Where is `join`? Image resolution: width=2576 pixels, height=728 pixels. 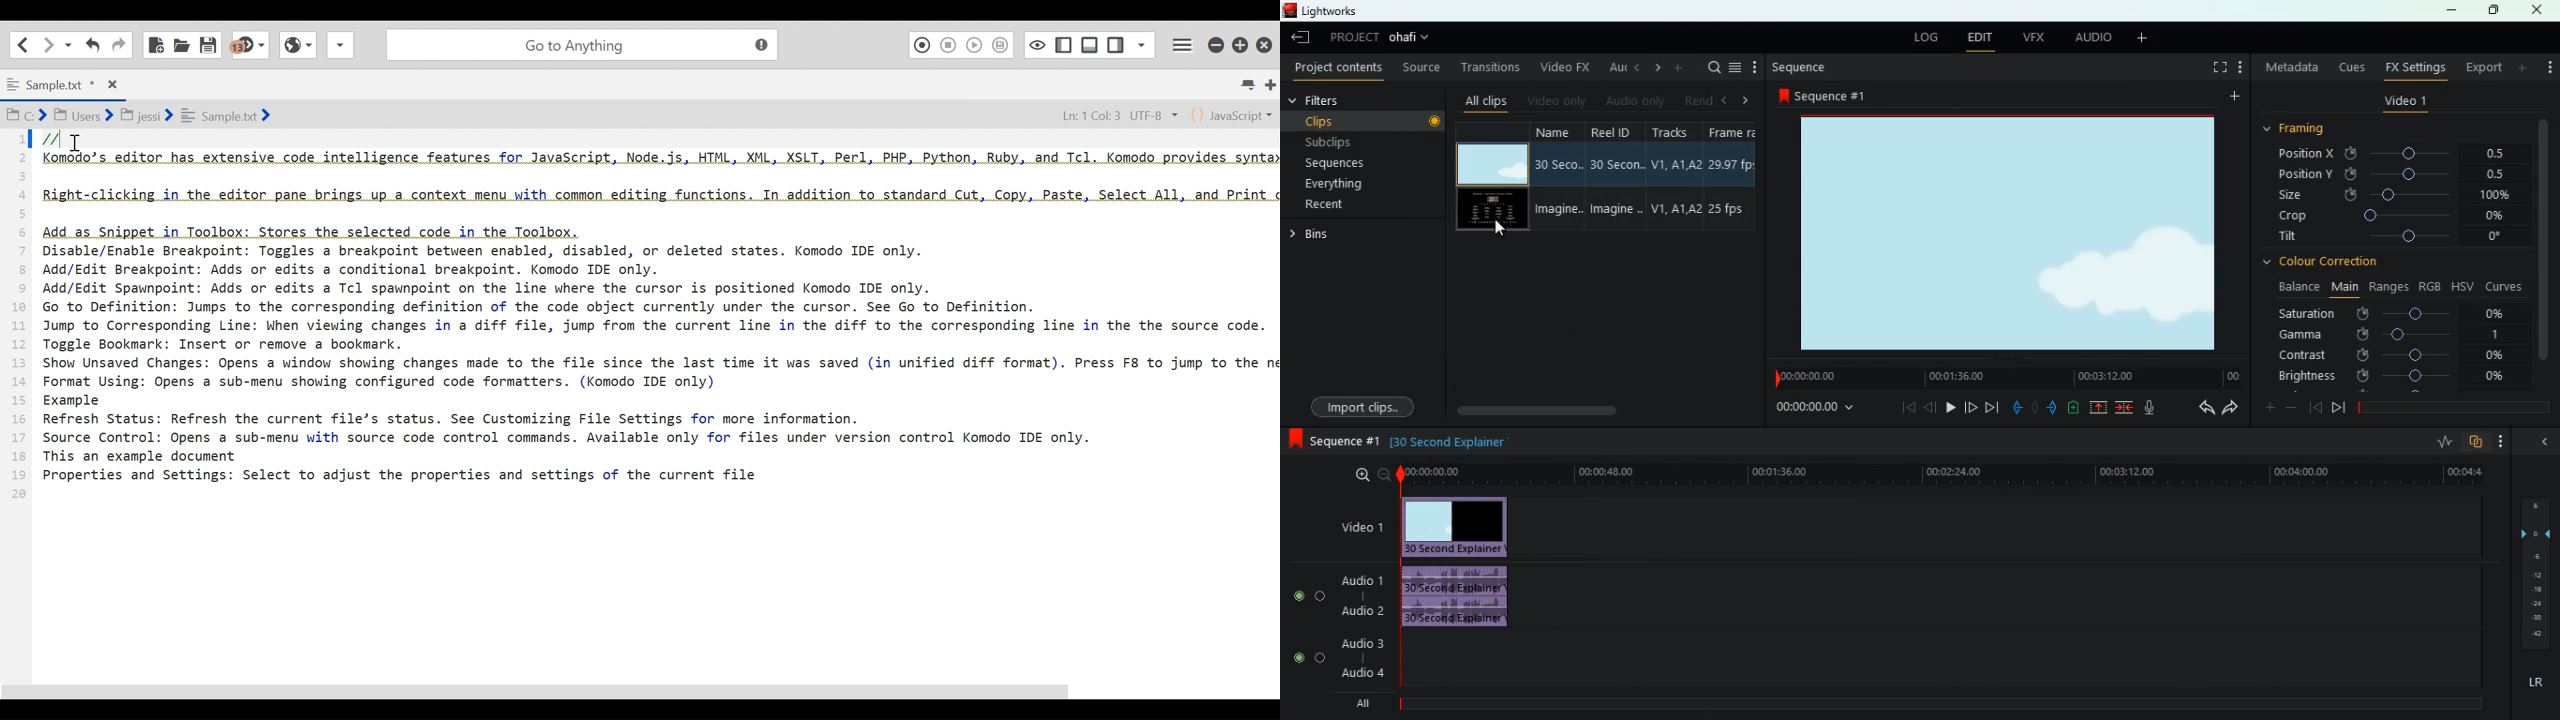 join is located at coordinates (2123, 408).